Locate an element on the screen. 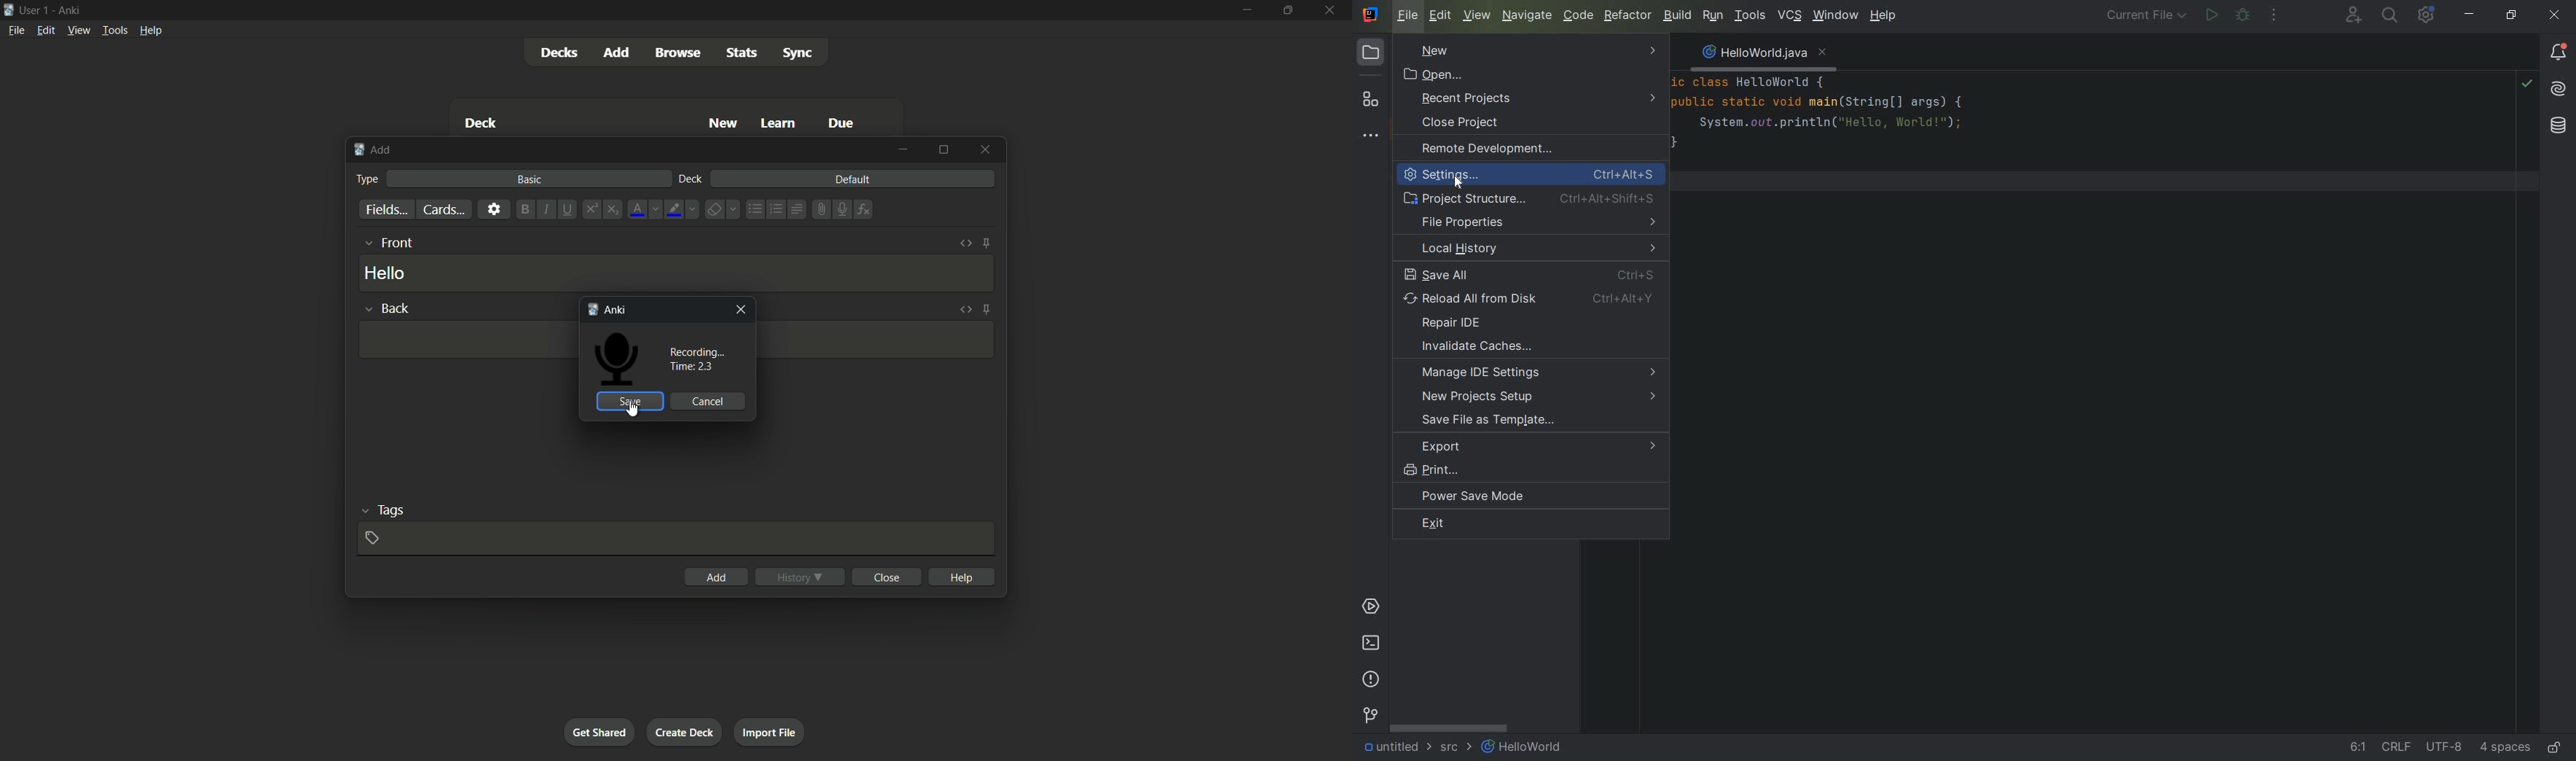 The image size is (2576, 784). decks is located at coordinates (560, 54).